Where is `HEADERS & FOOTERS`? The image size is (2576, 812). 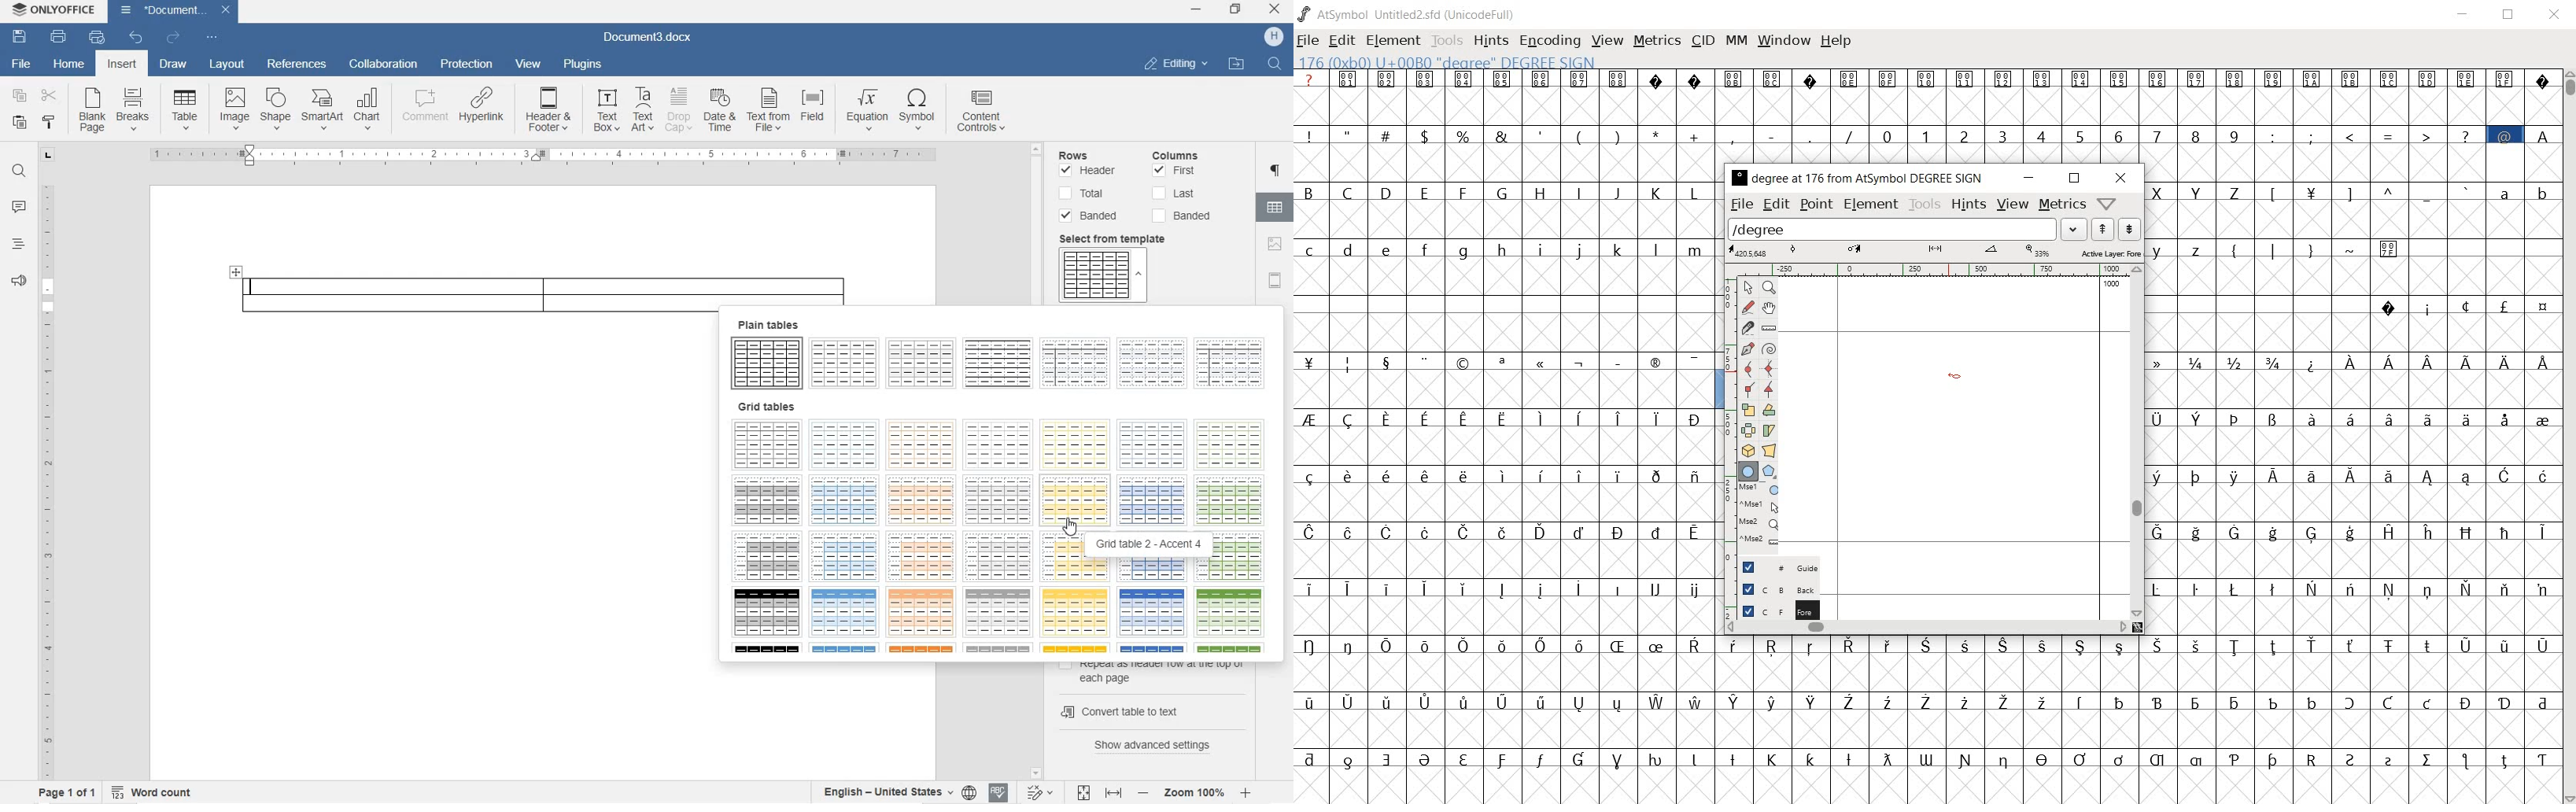 HEADERS & FOOTERS is located at coordinates (1276, 282).